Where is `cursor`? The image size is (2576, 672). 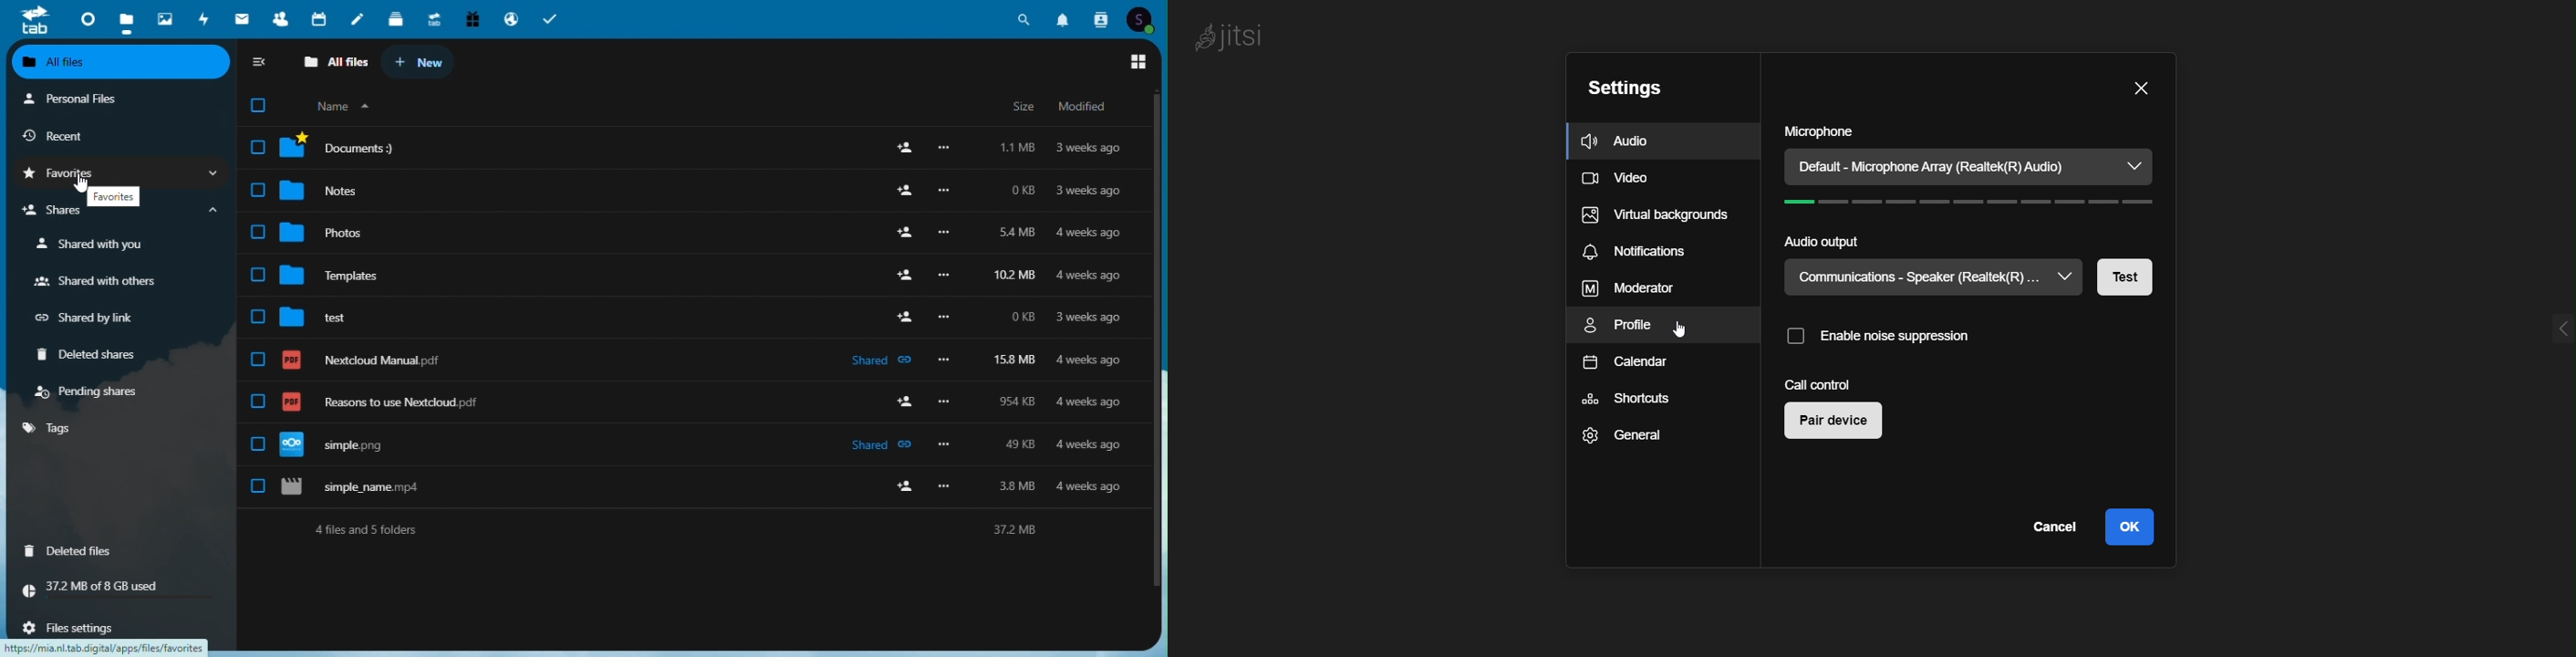
cursor is located at coordinates (1684, 329).